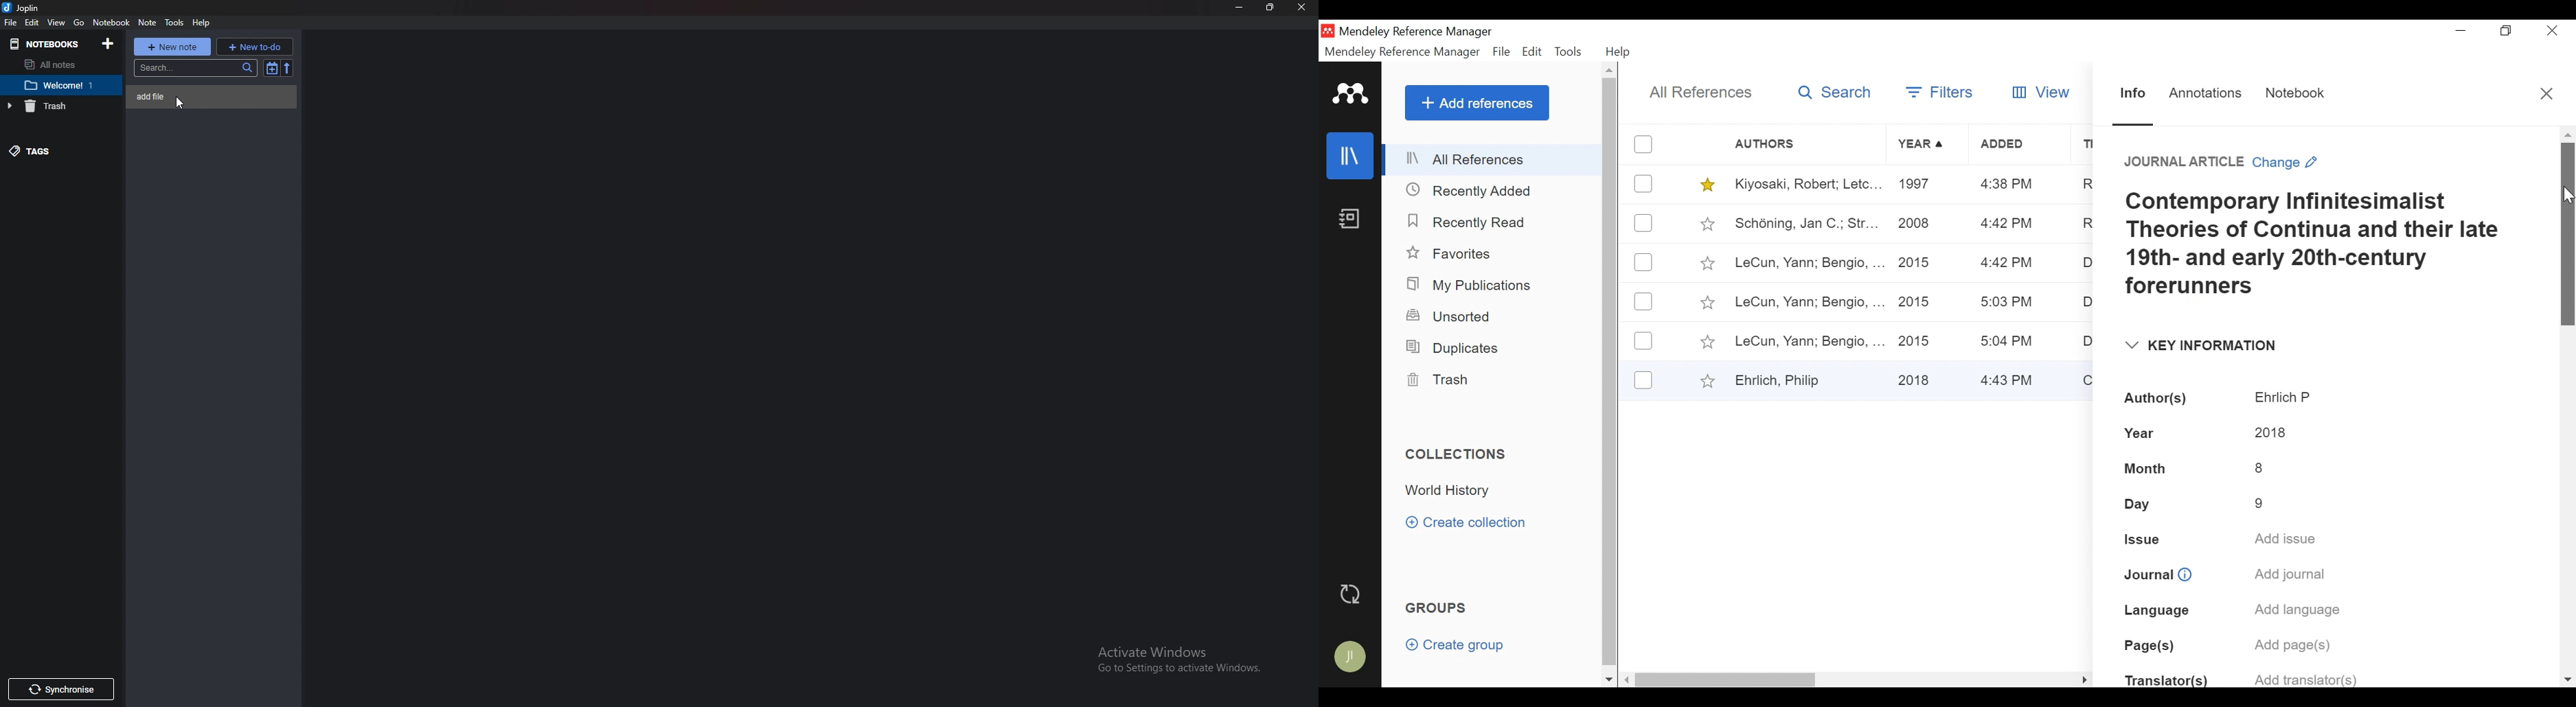  I want to click on (un)select favorite, so click(1706, 303).